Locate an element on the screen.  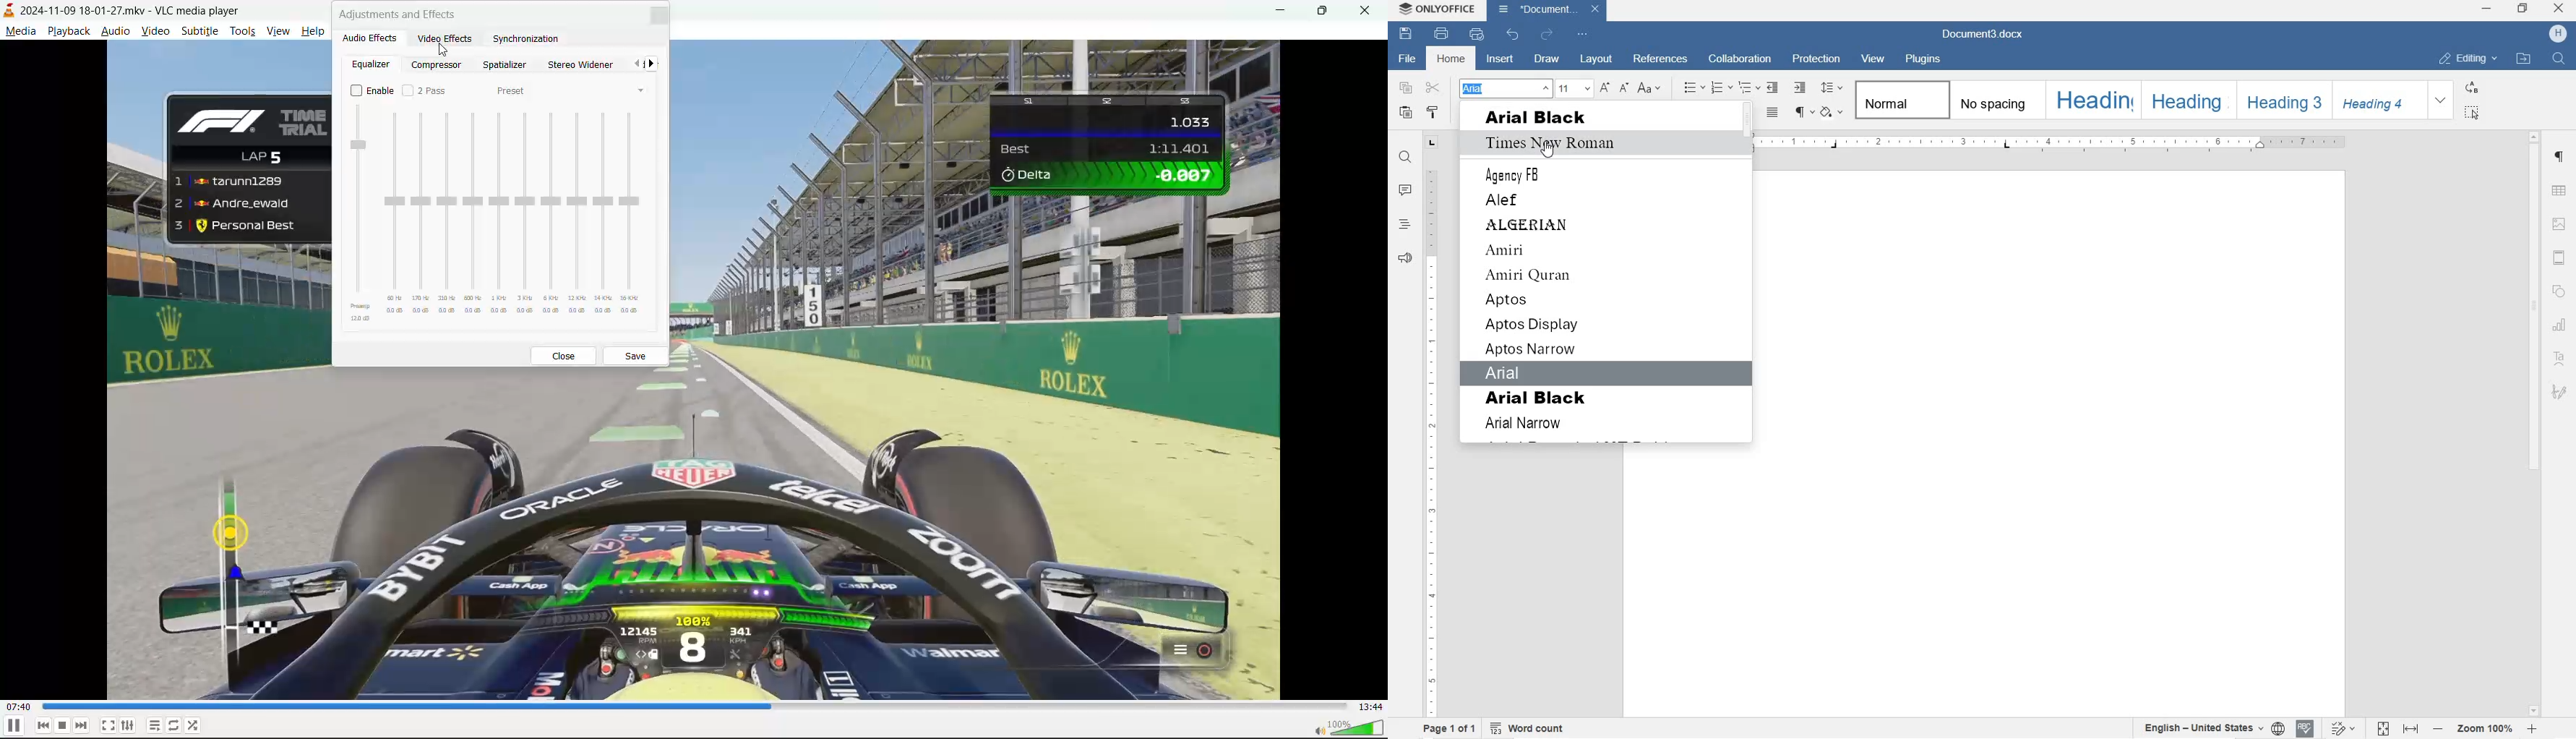
equalizer presets is located at coordinates (499, 215).